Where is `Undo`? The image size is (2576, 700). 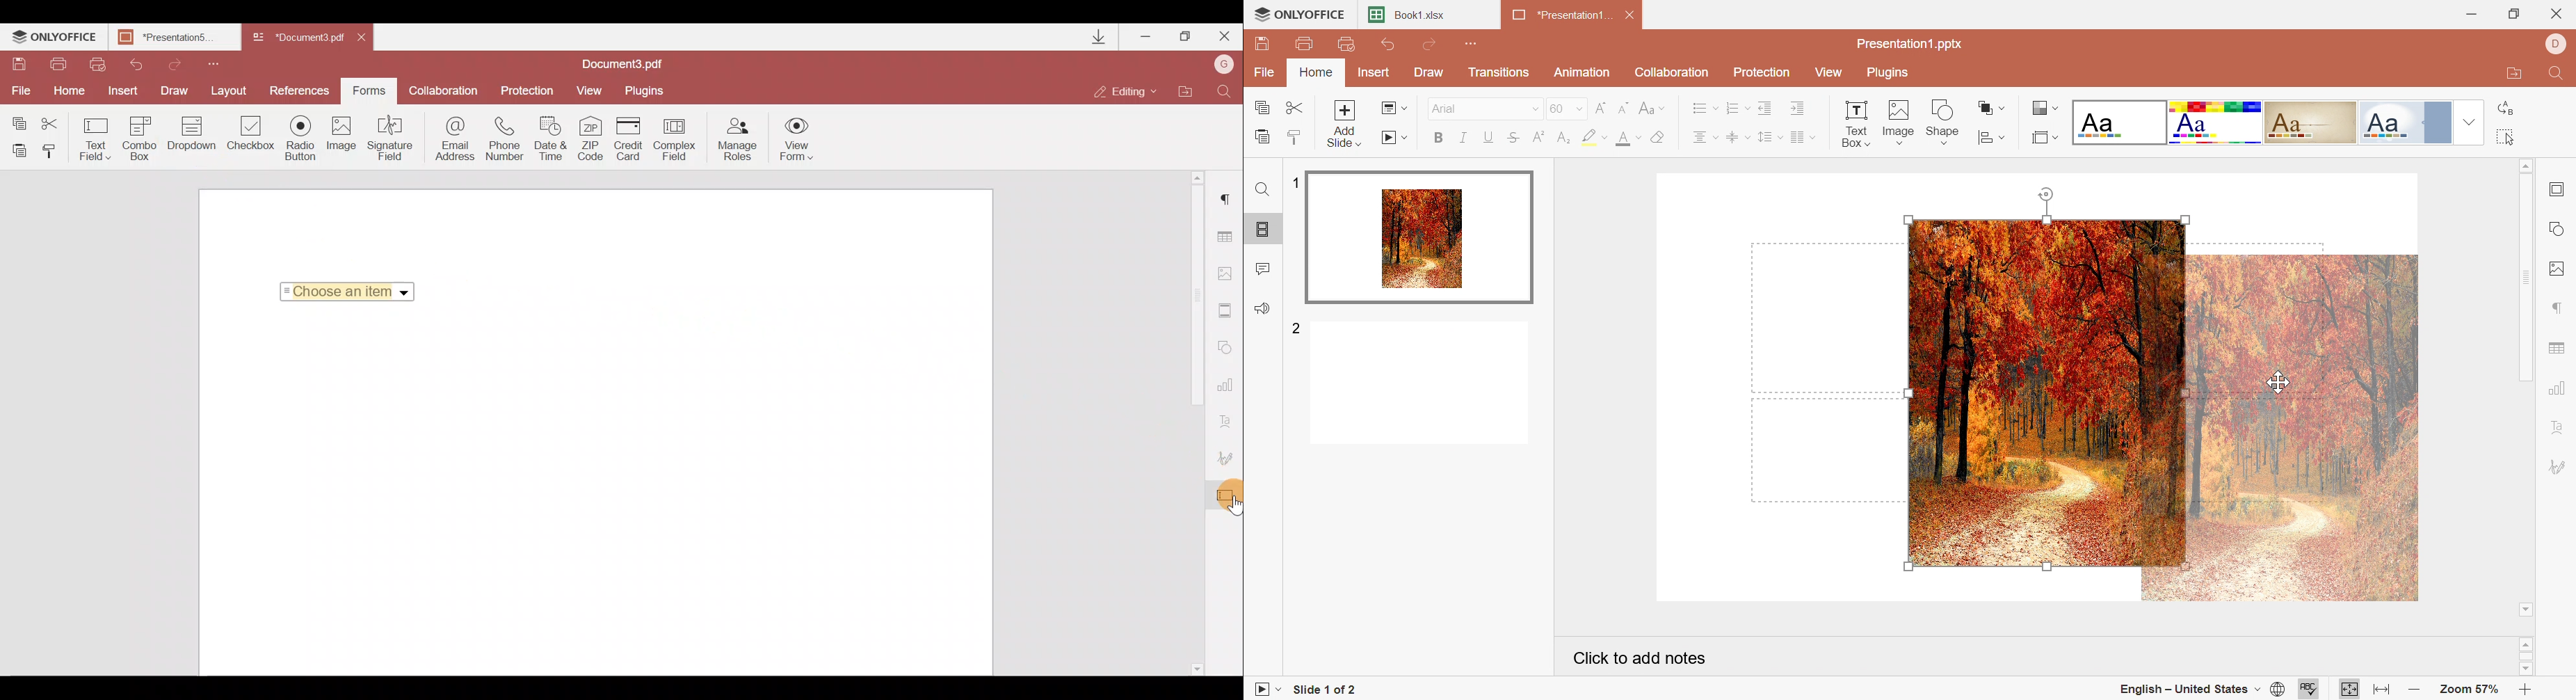
Undo is located at coordinates (135, 65).